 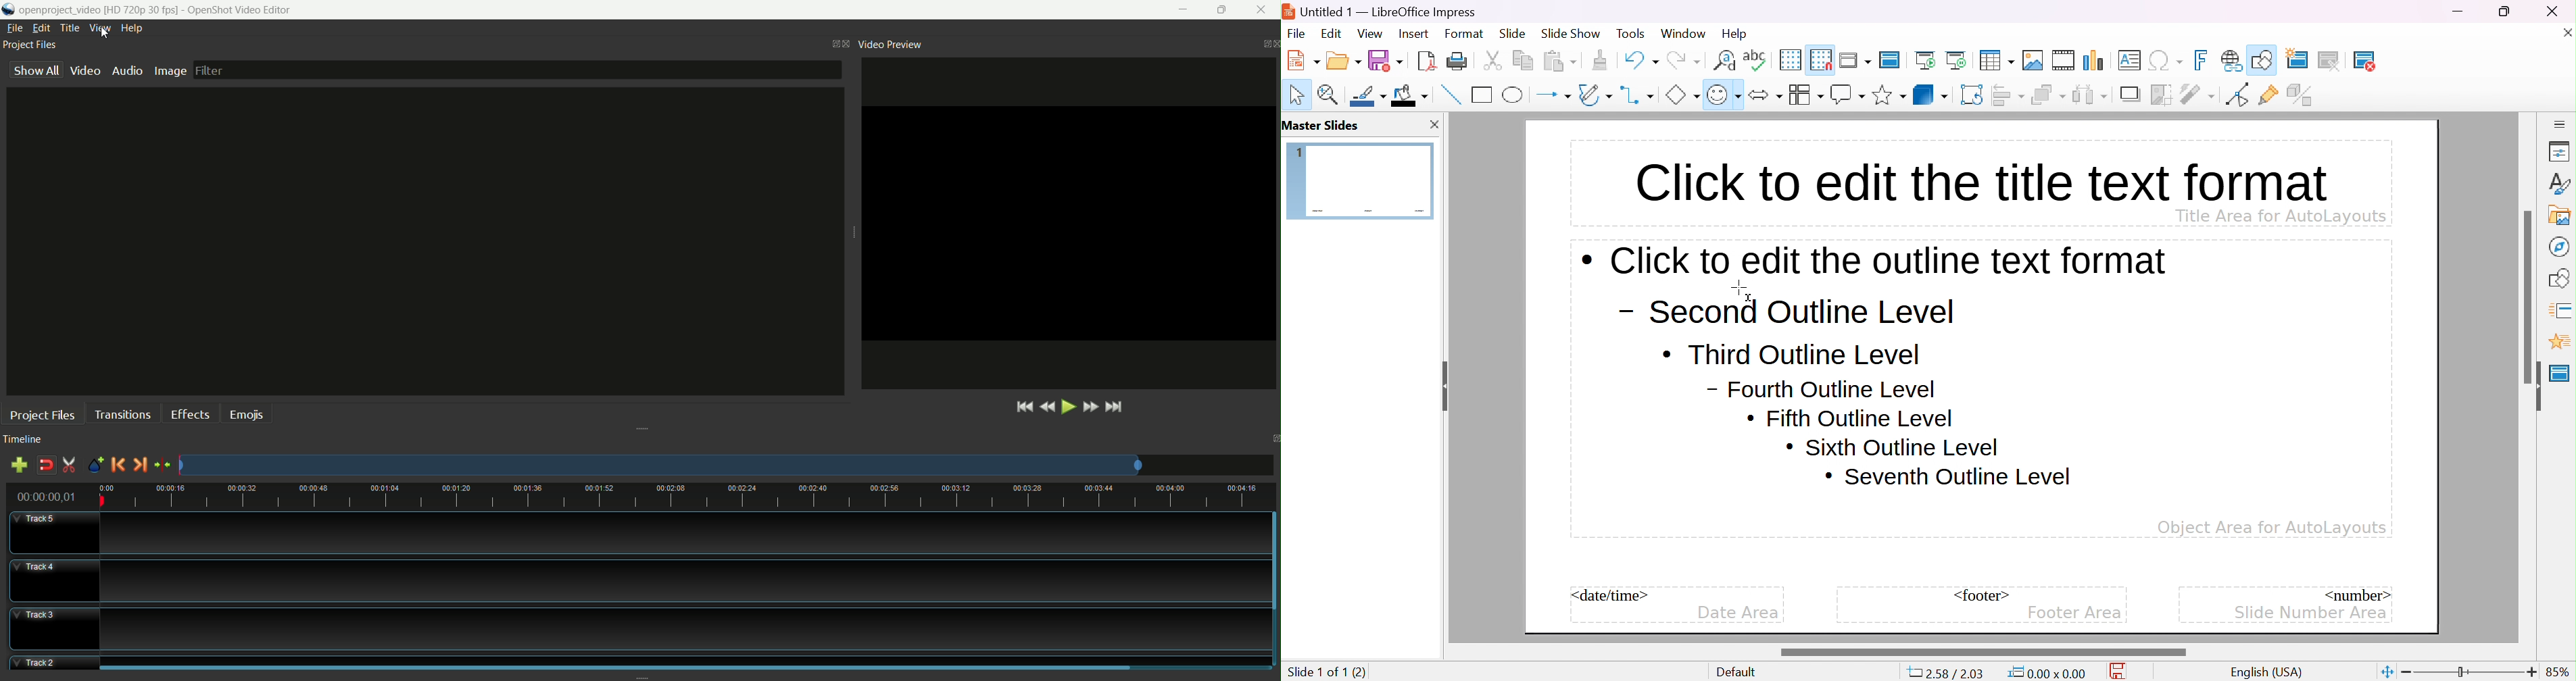 I want to click on ellipse, so click(x=1514, y=94).